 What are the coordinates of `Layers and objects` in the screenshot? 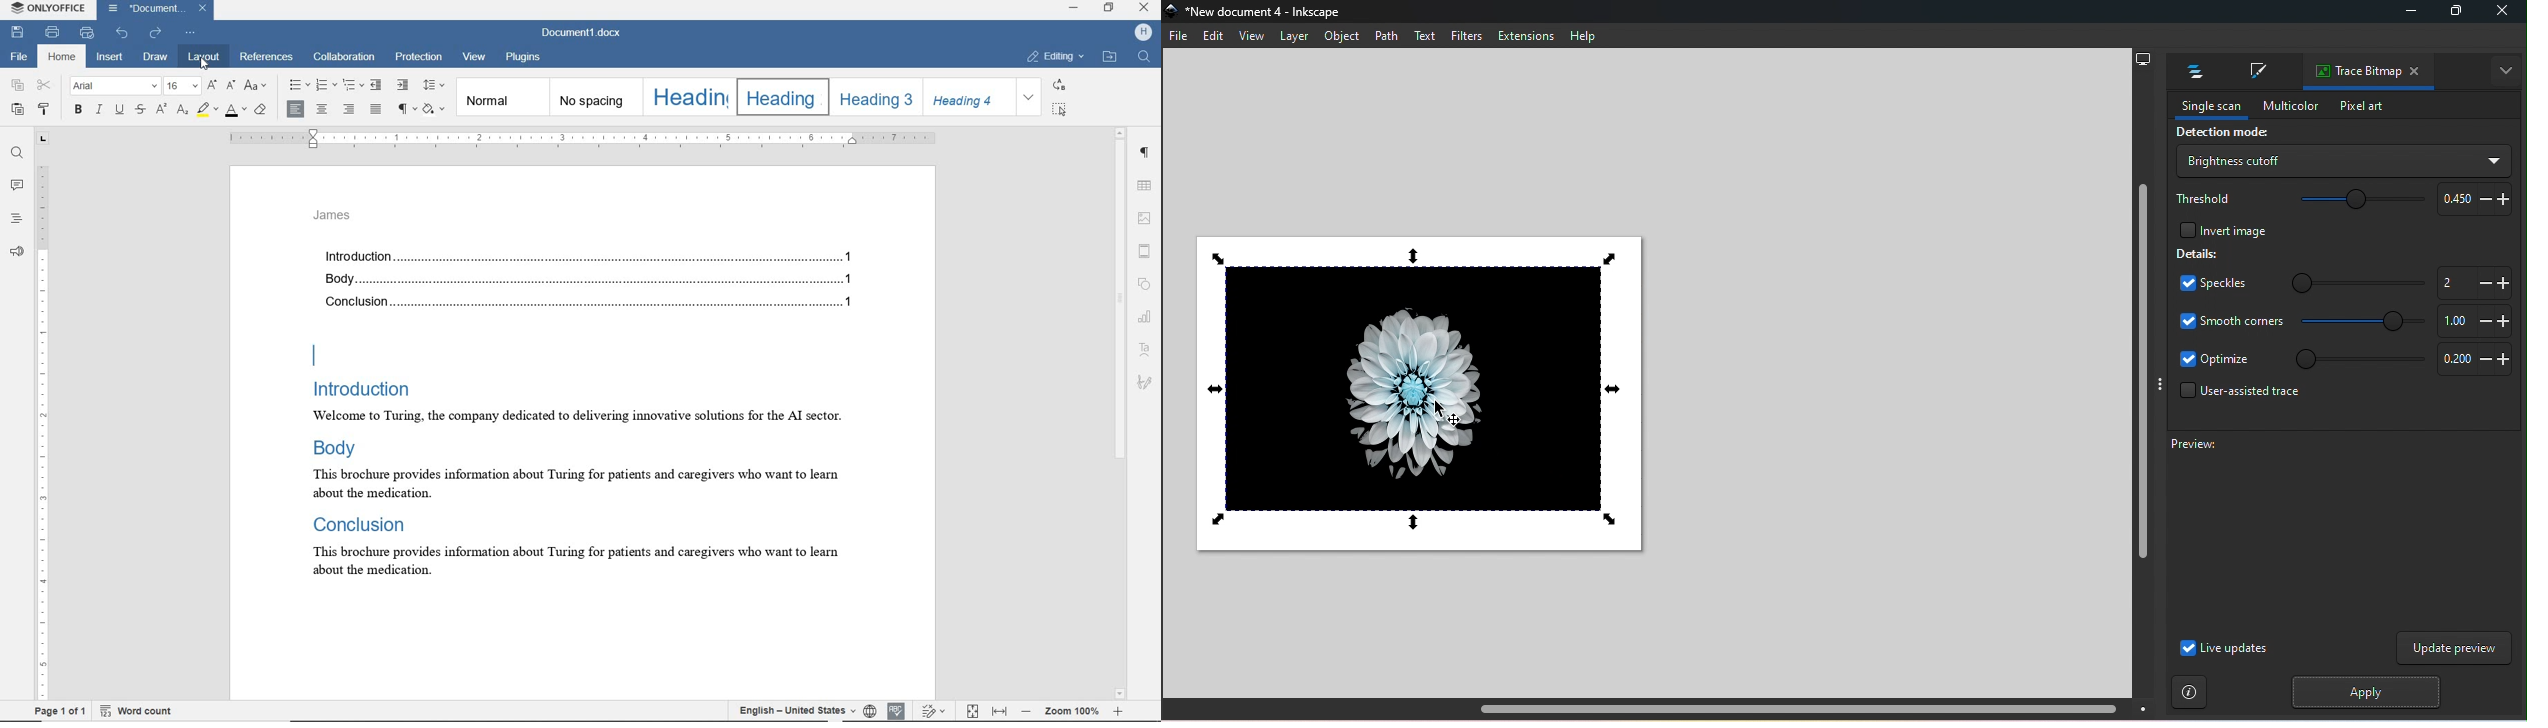 It's located at (2190, 72).